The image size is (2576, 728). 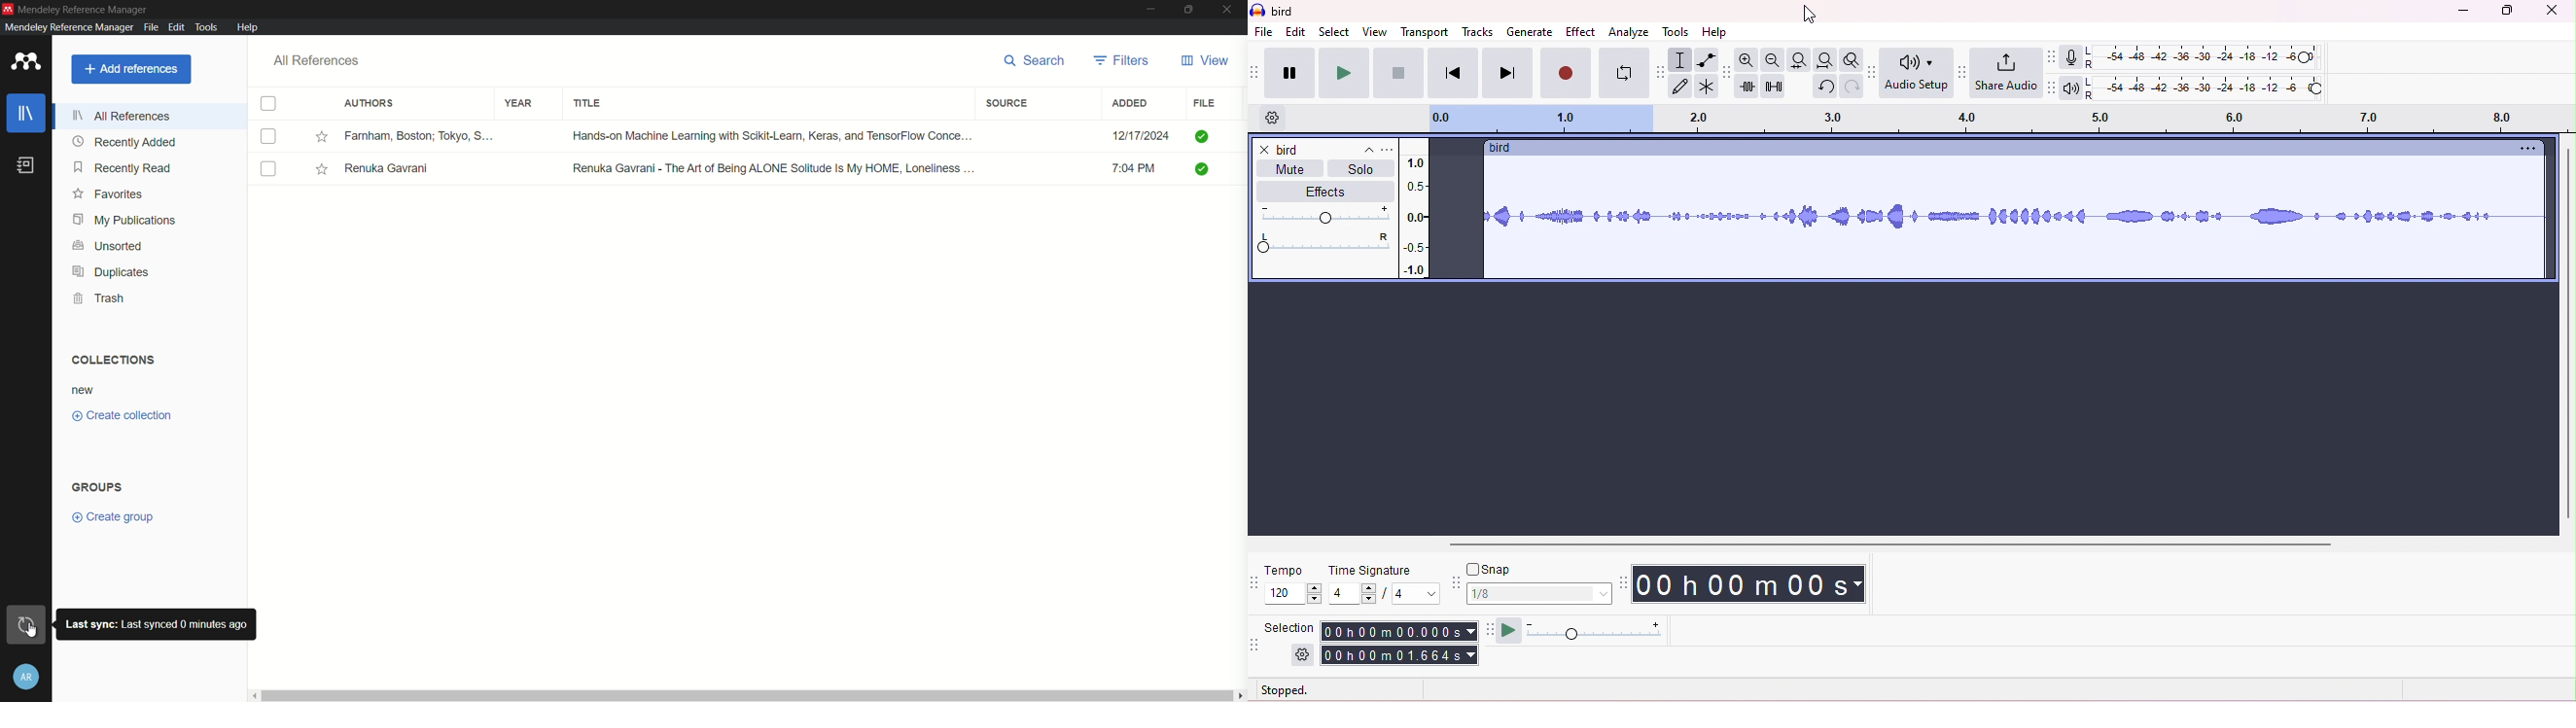 What do you see at coordinates (1658, 71) in the screenshot?
I see `tools tool bar` at bounding box center [1658, 71].